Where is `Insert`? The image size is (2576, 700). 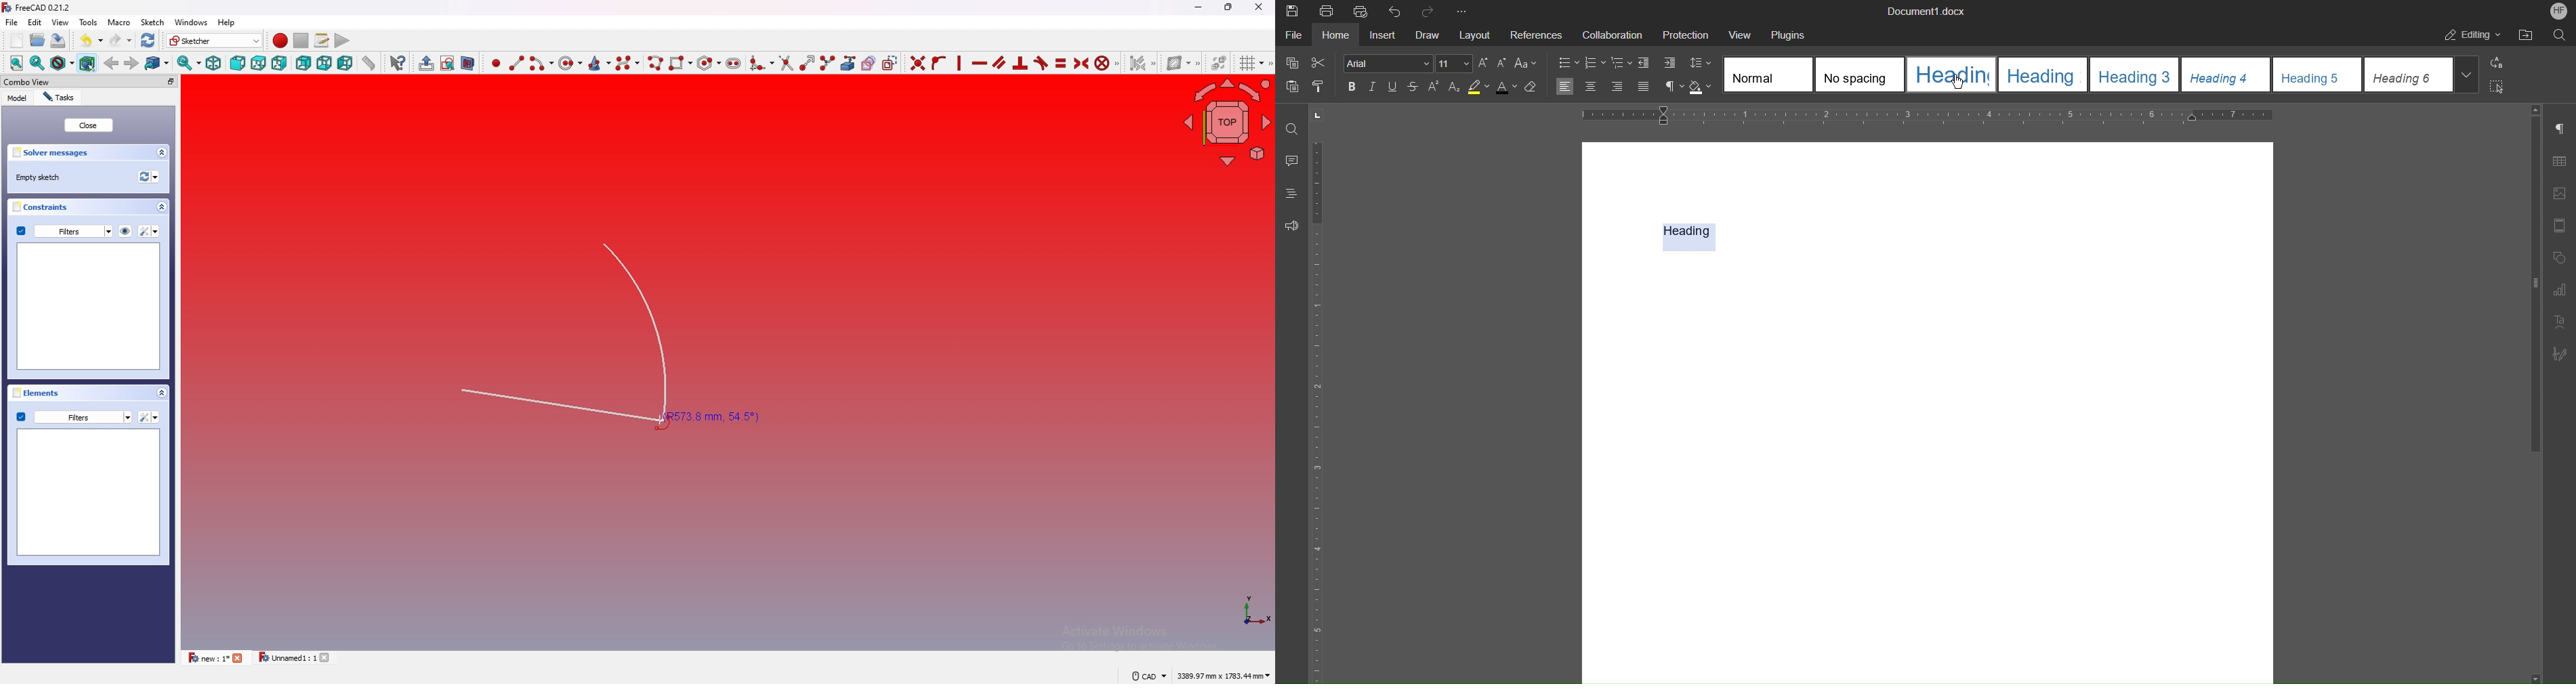 Insert is located at coordinates (1386, 34).